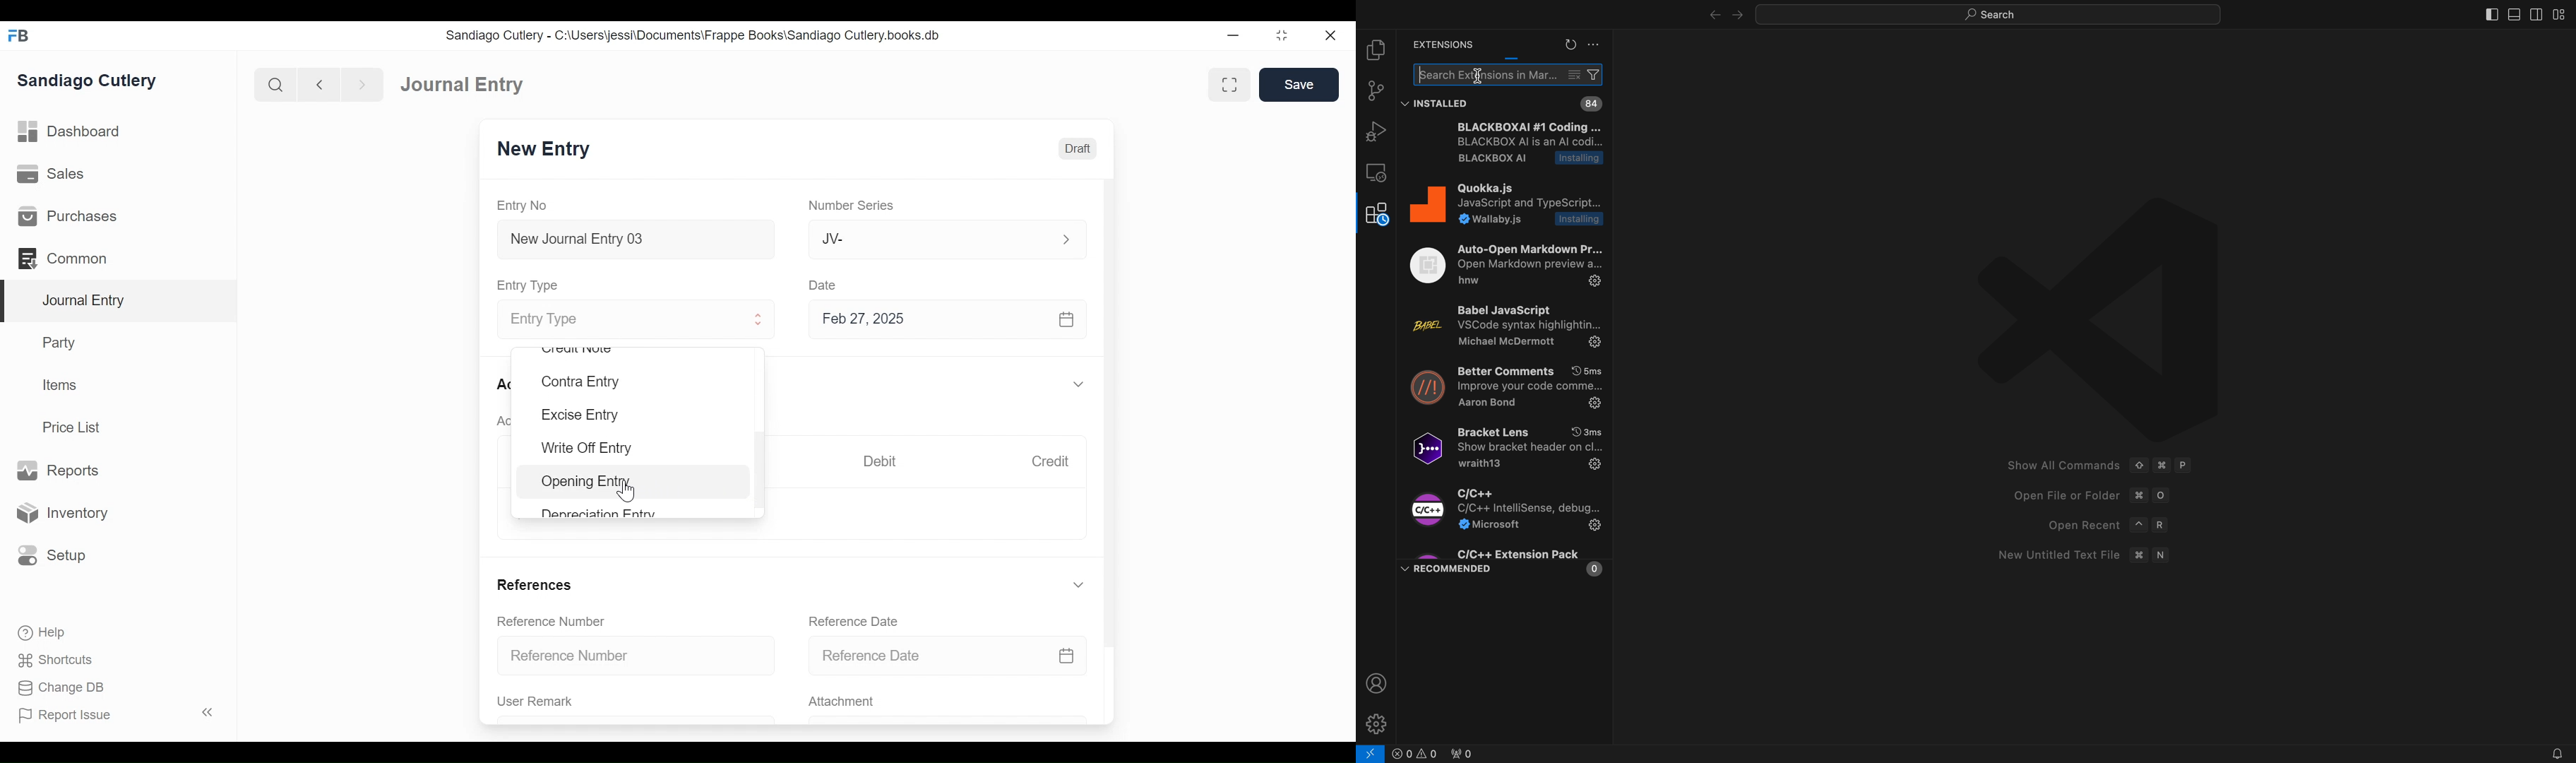  I want to click on Dashboard, so click(70, 132).